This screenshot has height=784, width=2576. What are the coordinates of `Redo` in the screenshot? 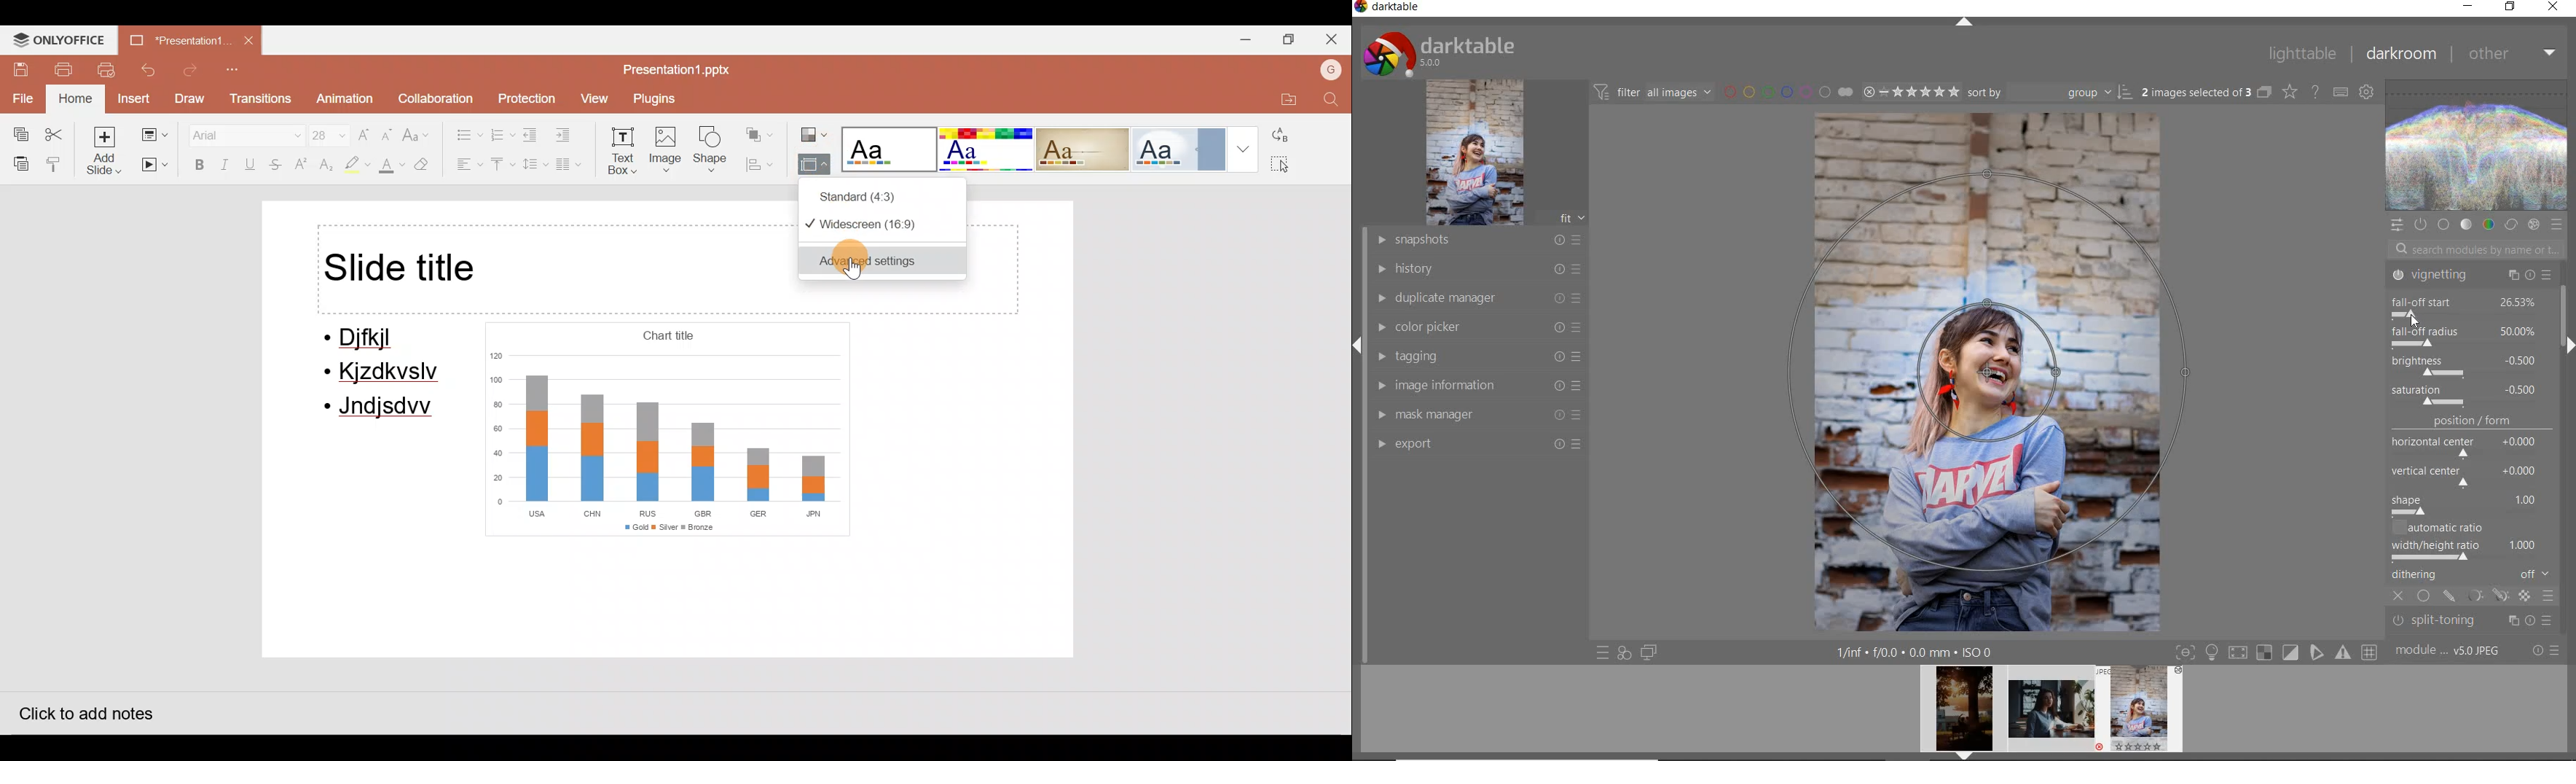 It's located at (191, 70).